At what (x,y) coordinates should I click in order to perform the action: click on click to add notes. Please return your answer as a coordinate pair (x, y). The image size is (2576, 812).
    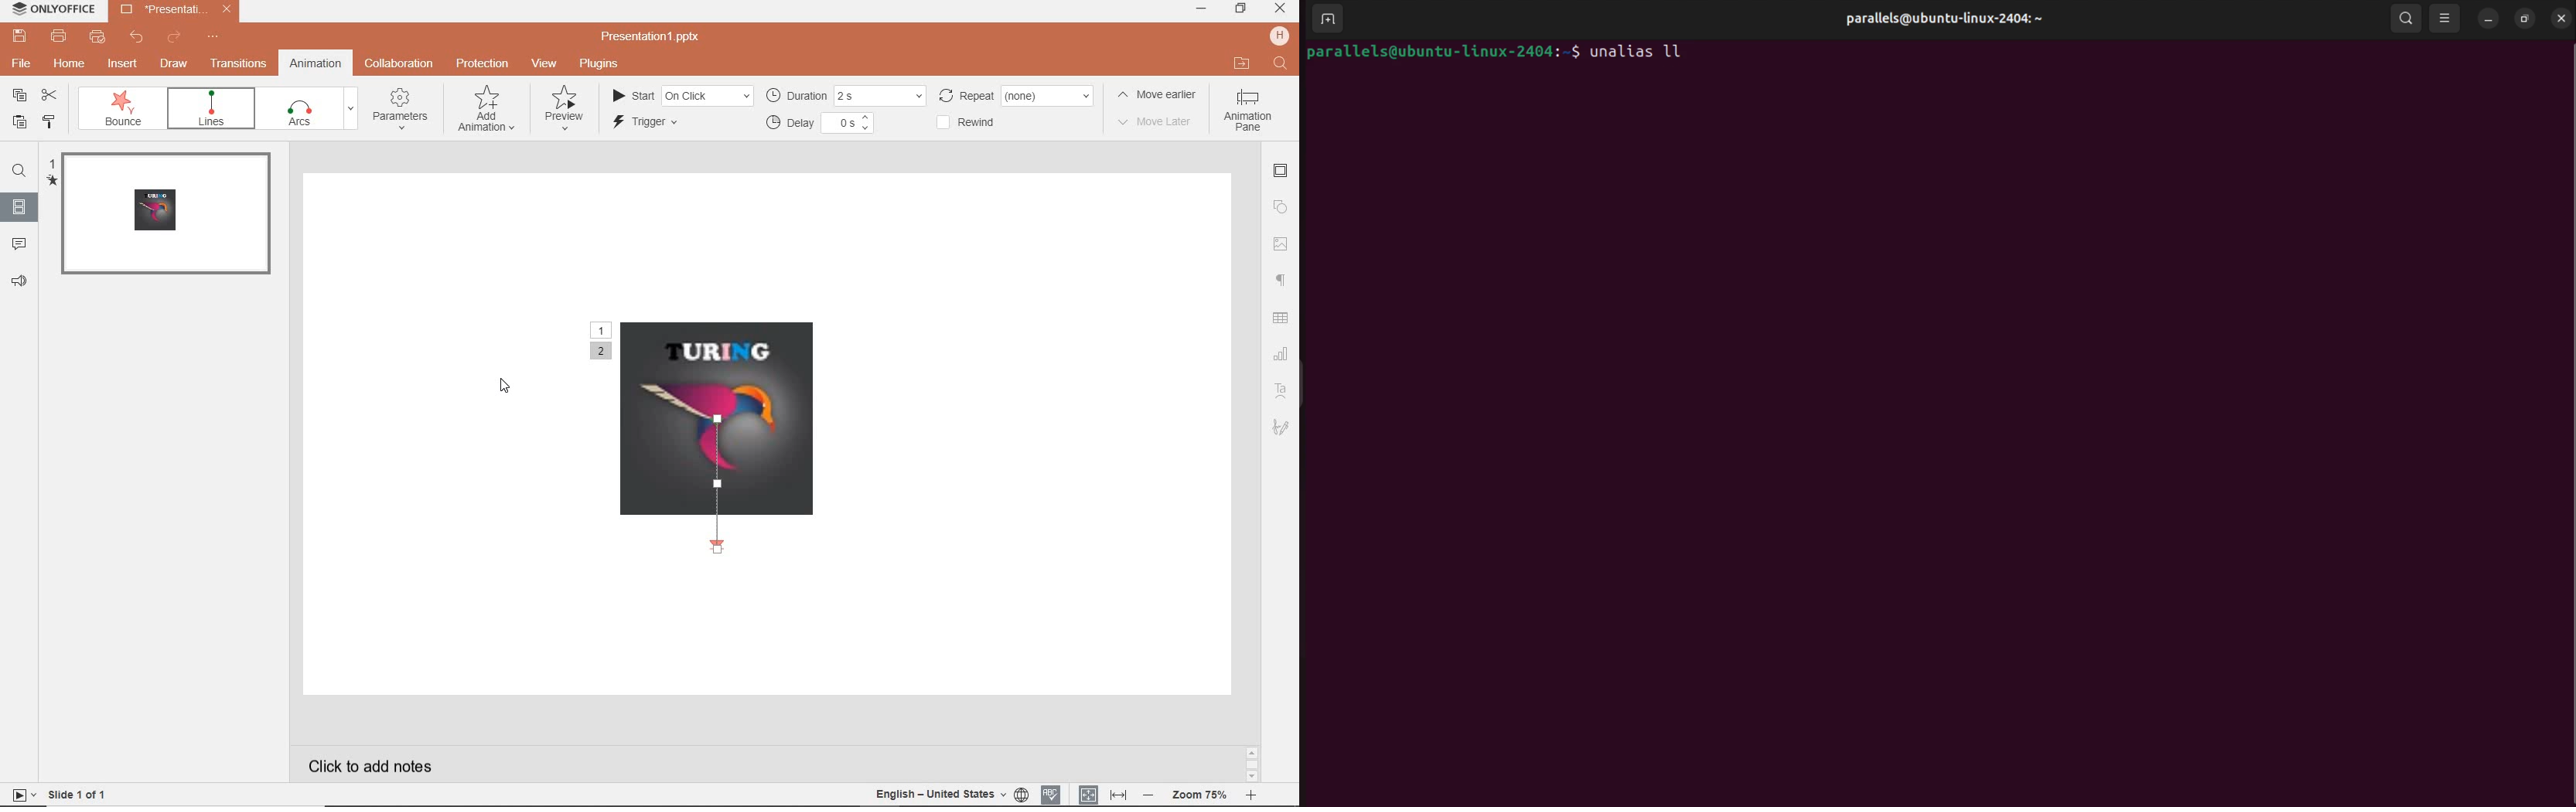
    Looking at the image, I should click on (376, 764).